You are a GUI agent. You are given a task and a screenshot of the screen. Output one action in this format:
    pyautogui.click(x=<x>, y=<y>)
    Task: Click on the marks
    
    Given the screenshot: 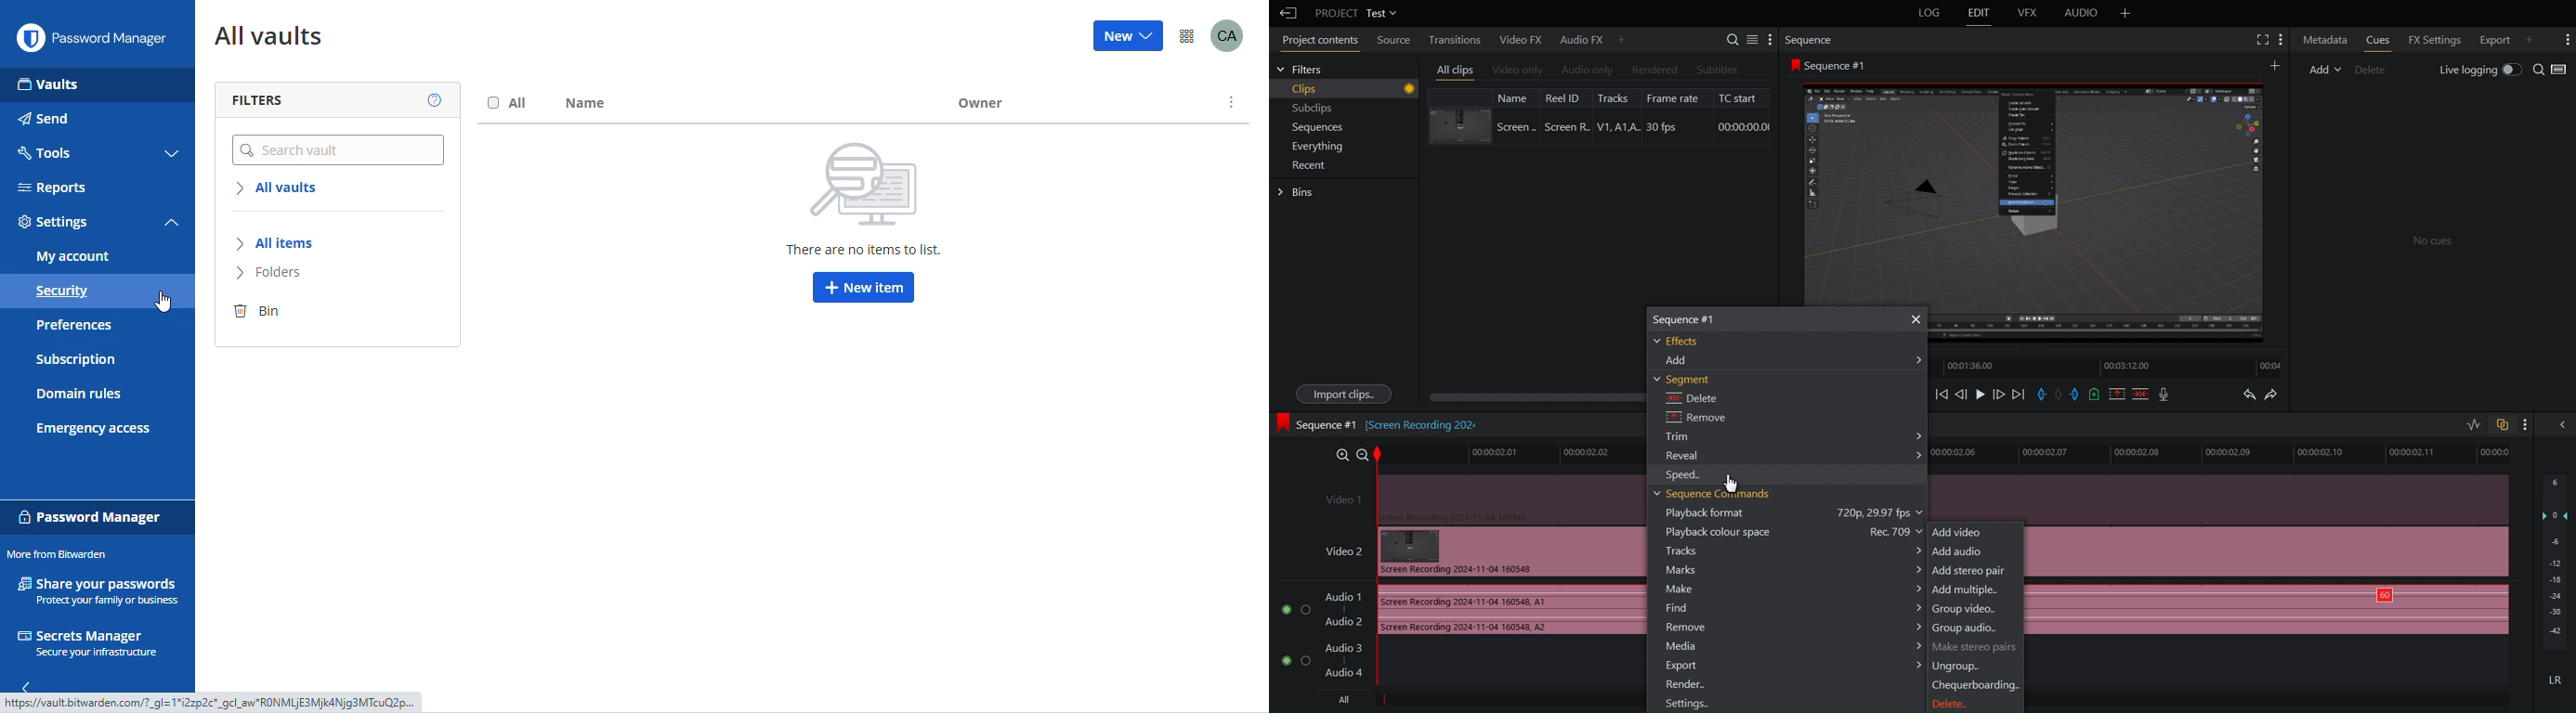 What is the action you would take?
    pyautogui.click(x=1795, y=571)
    